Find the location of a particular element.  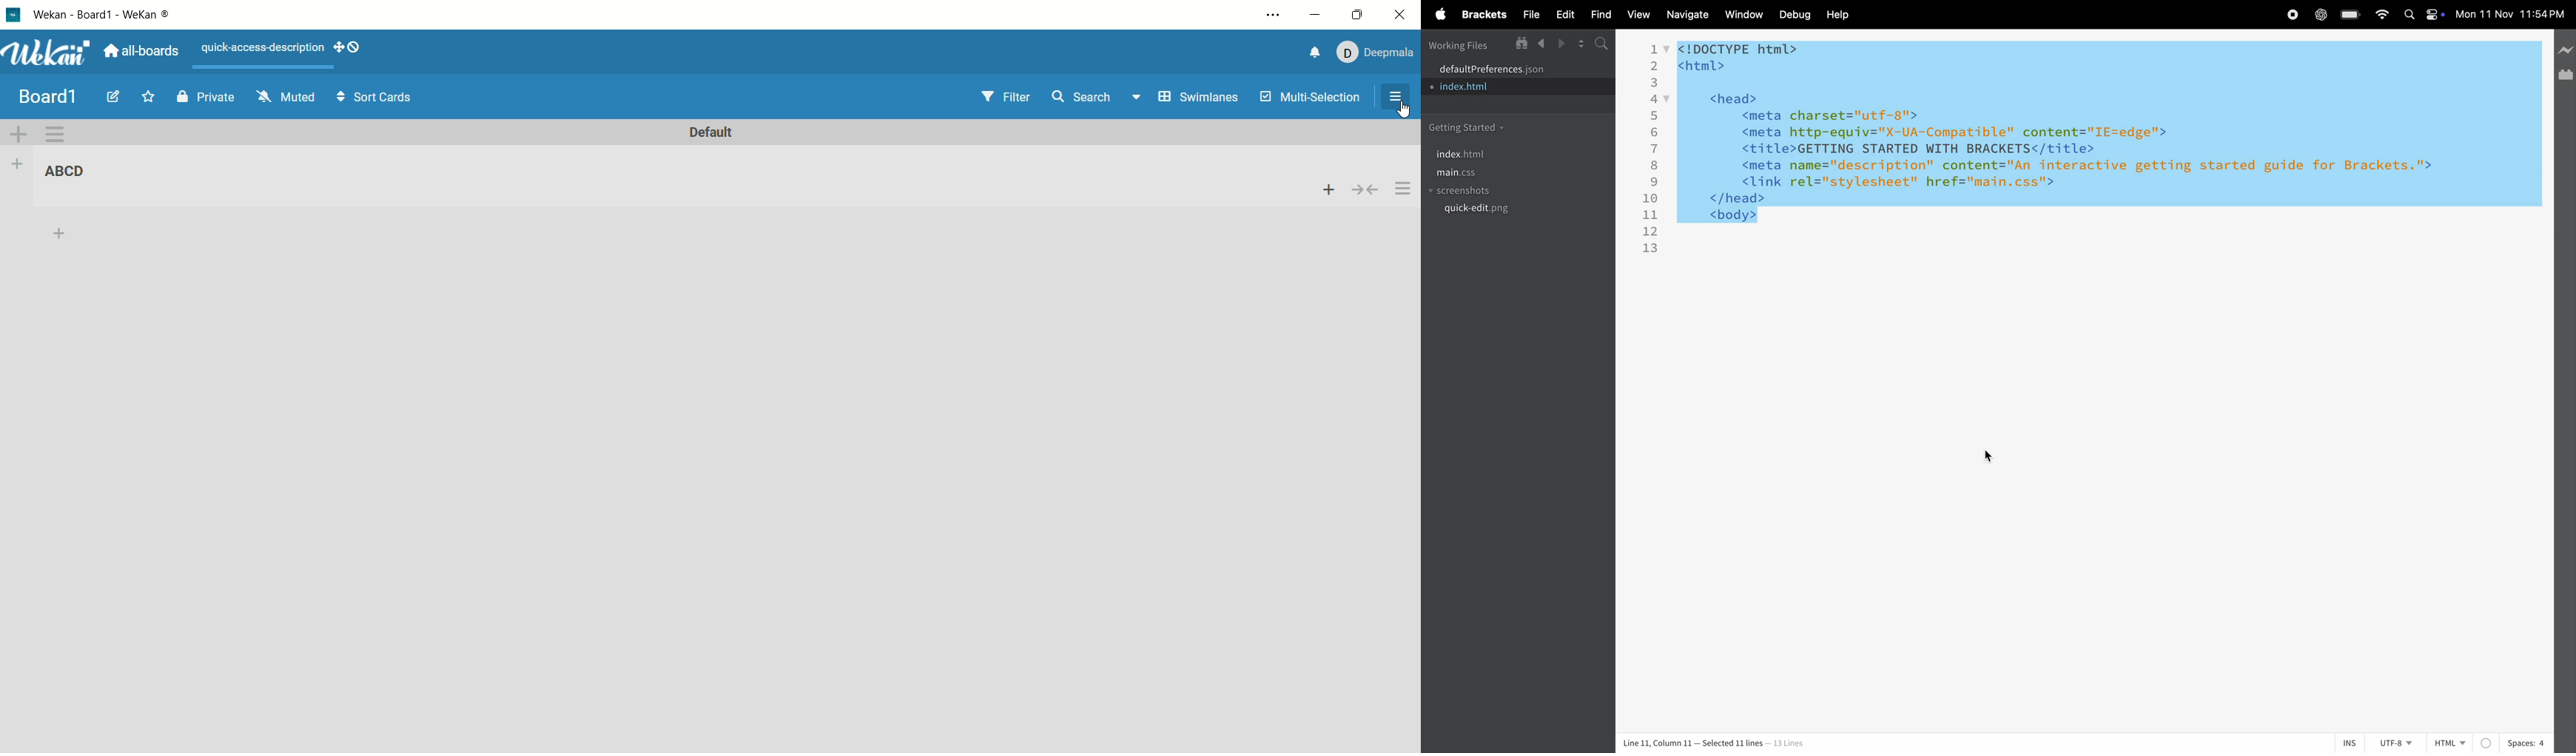

file is located at coordinates (1528, 14).